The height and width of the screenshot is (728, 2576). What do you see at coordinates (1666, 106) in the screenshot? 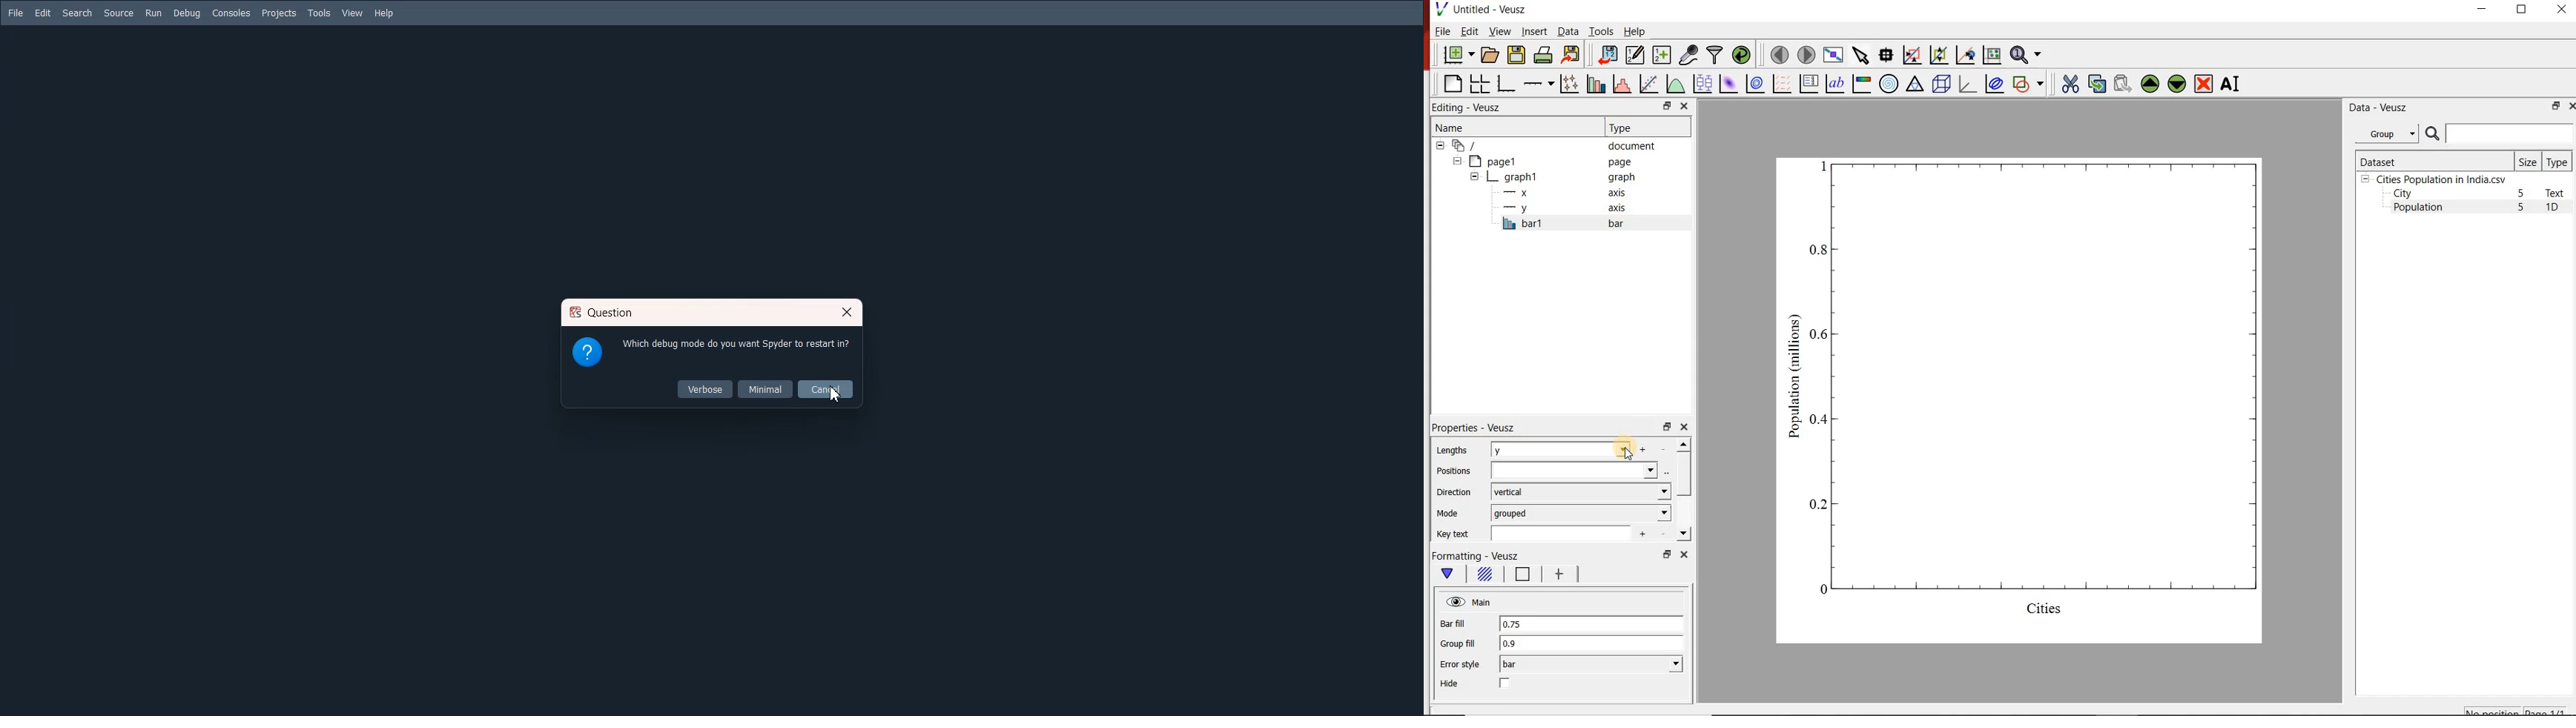
I see `restore` at bounding box center [1666, 106].